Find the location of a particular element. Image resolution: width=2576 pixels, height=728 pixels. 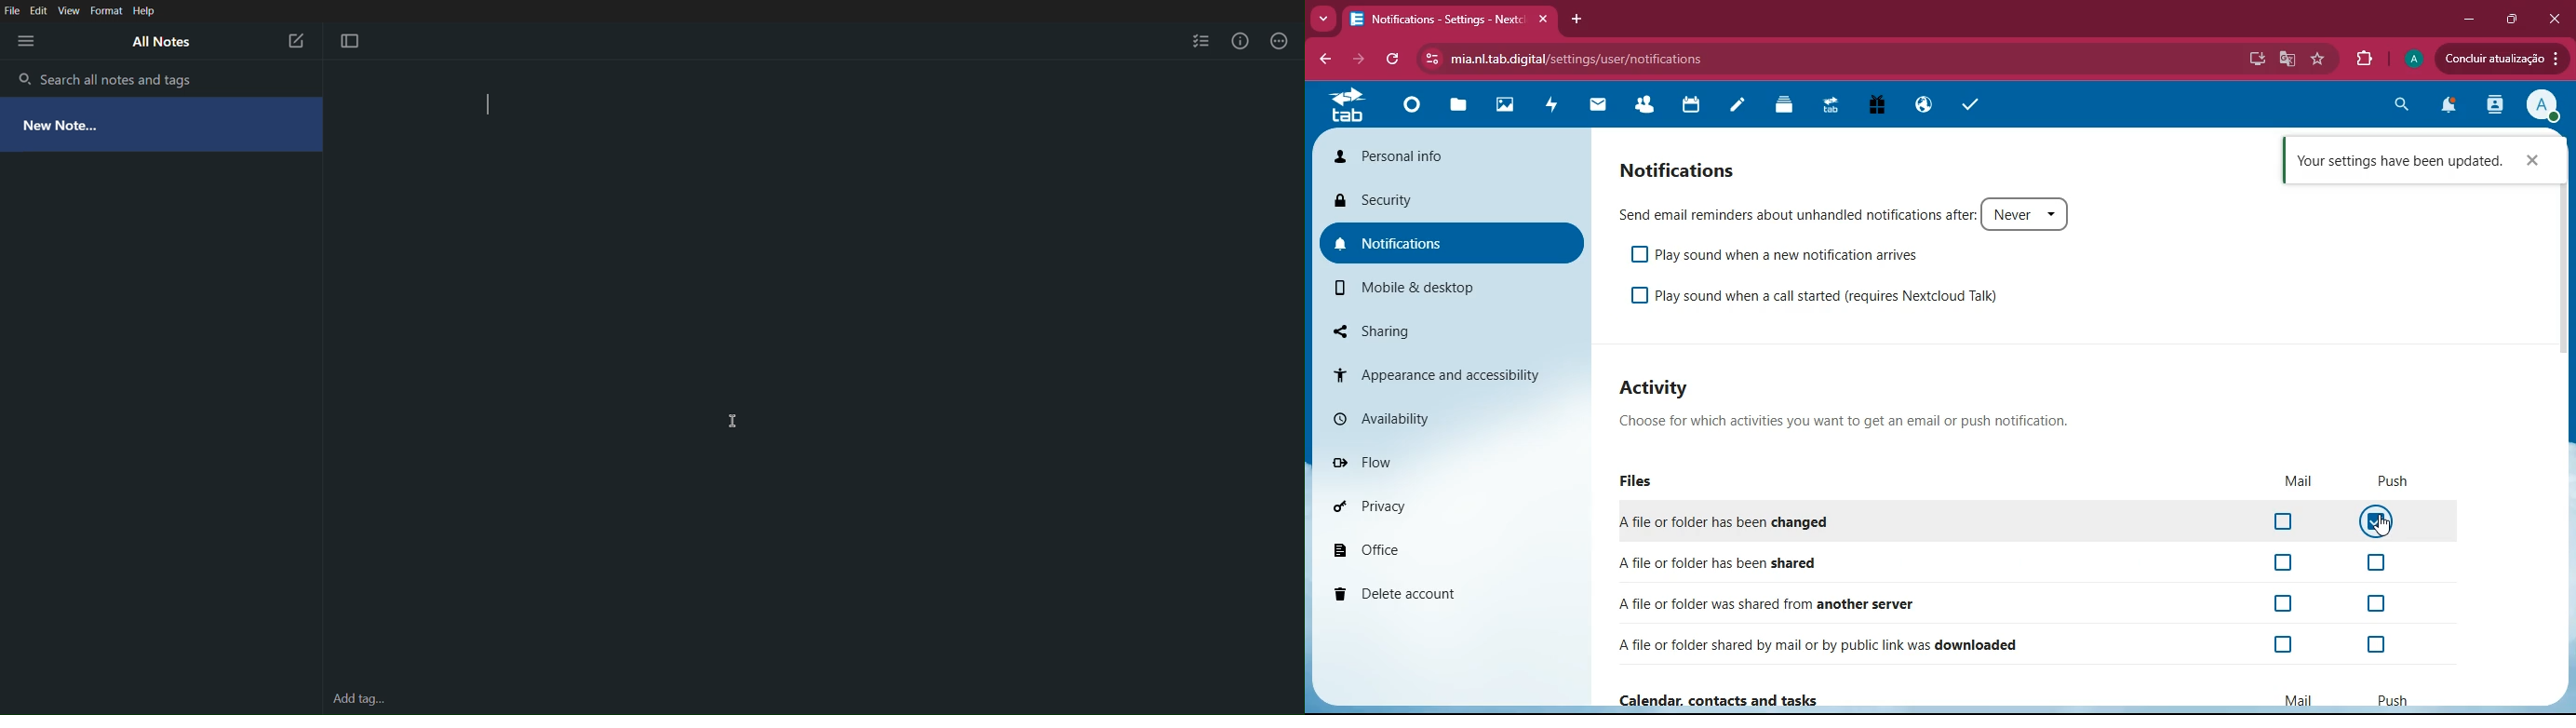

more is located at coordinates (1323, 19).